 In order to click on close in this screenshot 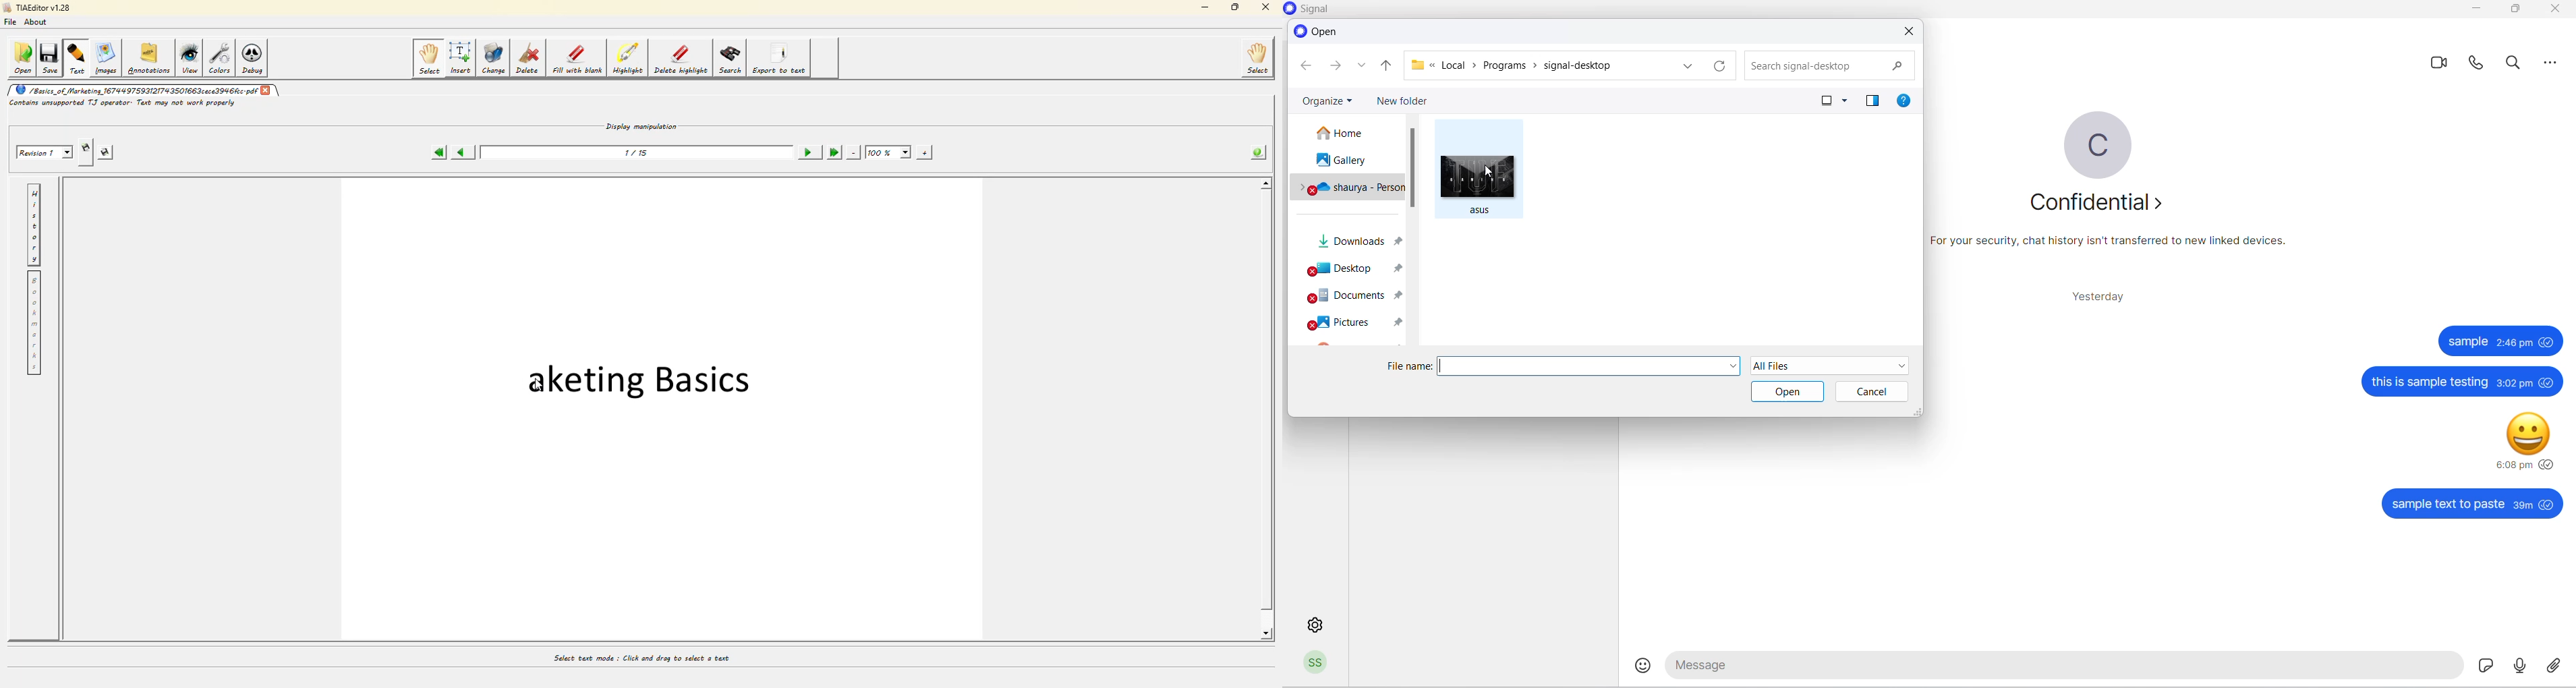, I will do `click(2554, 11)`.